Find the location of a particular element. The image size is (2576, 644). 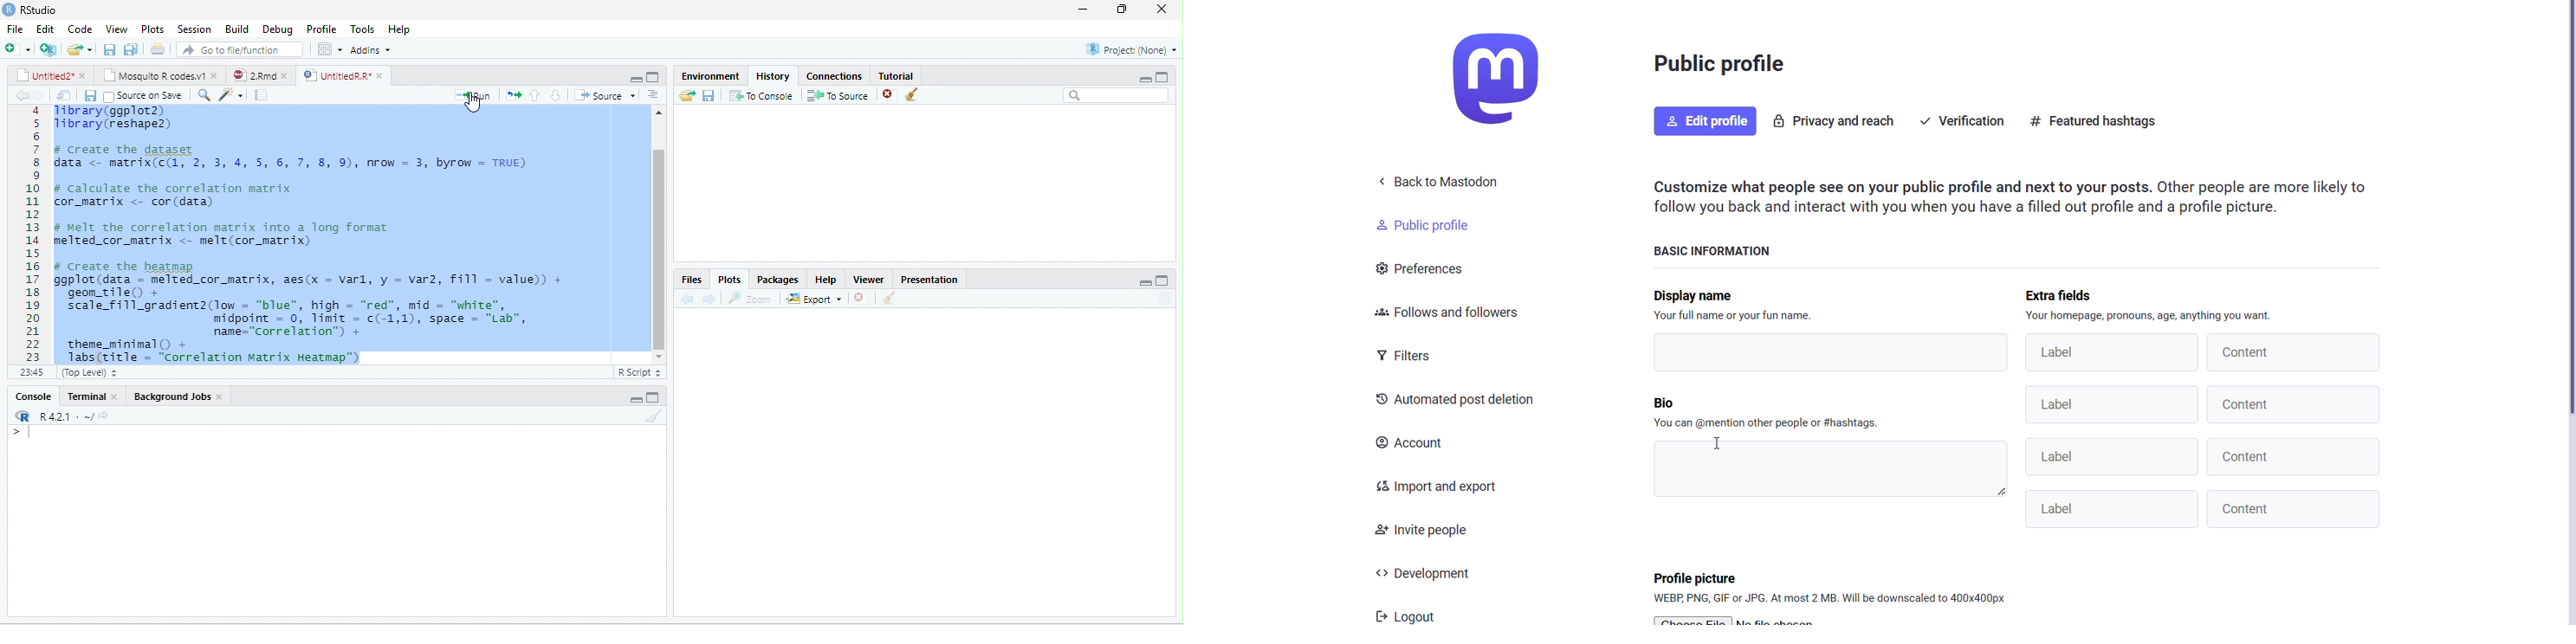

1>1 is located at coordinates (30, 371).